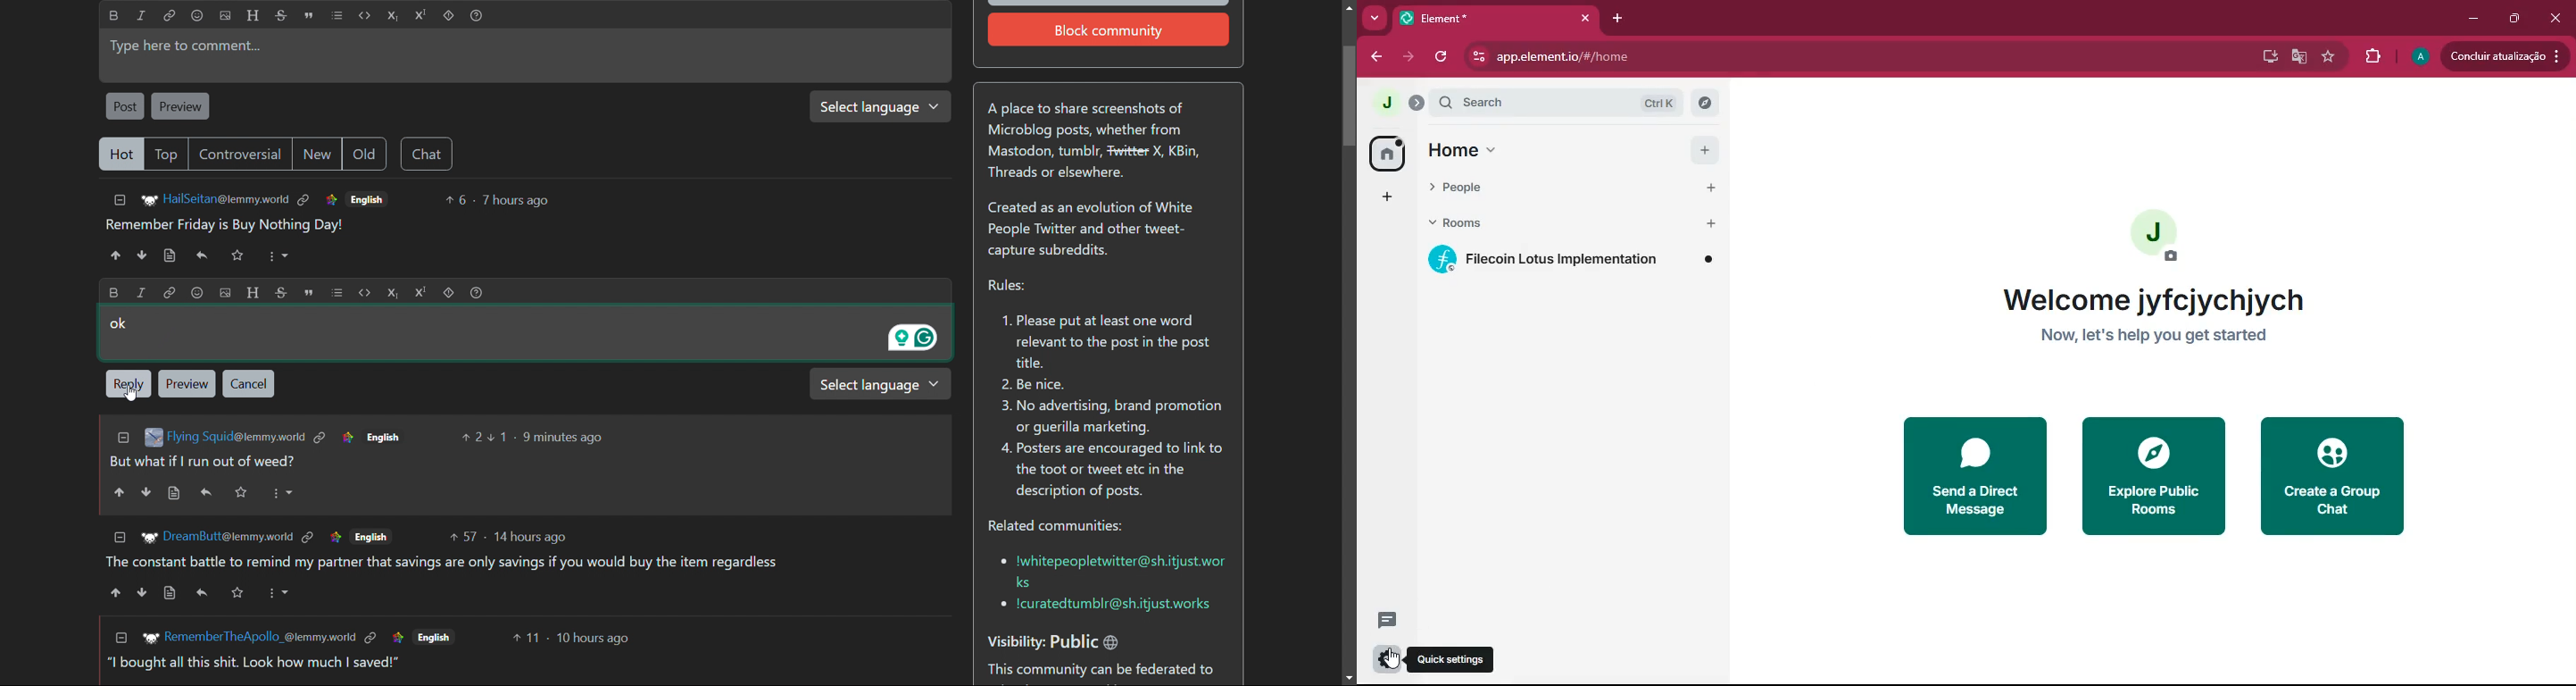  I want to click on Preview, so click(186, 382).